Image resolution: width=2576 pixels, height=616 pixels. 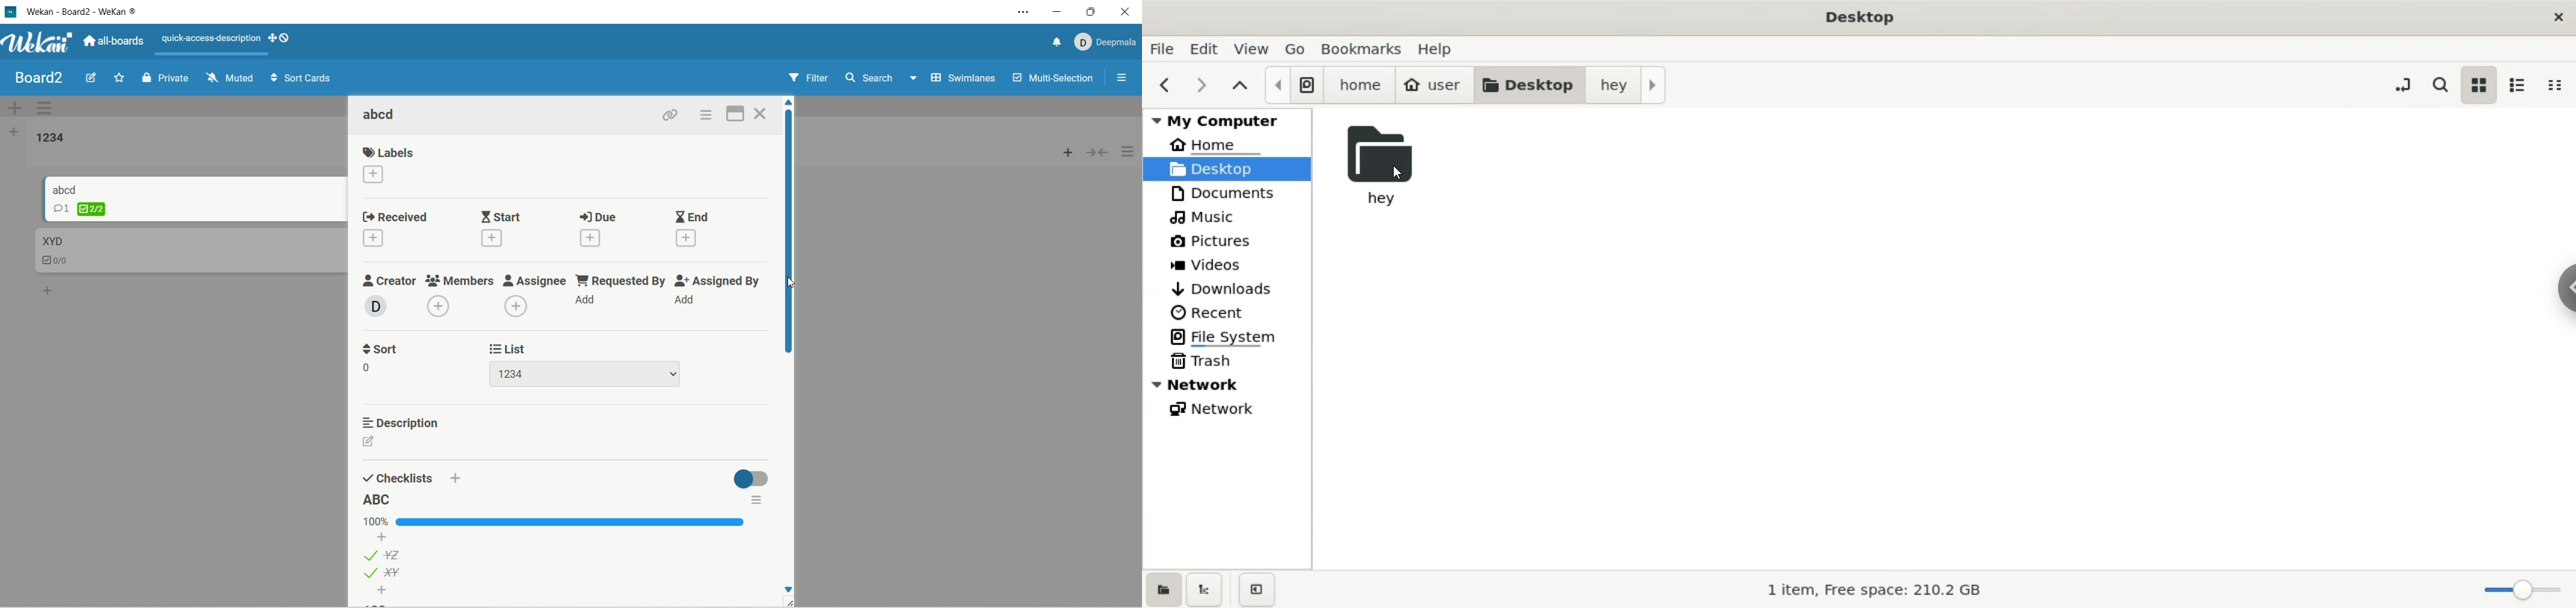 What do you see at coordinates (963, 79) in the screenshot?
I see `swimlanes` at bounding box center [963, 79].